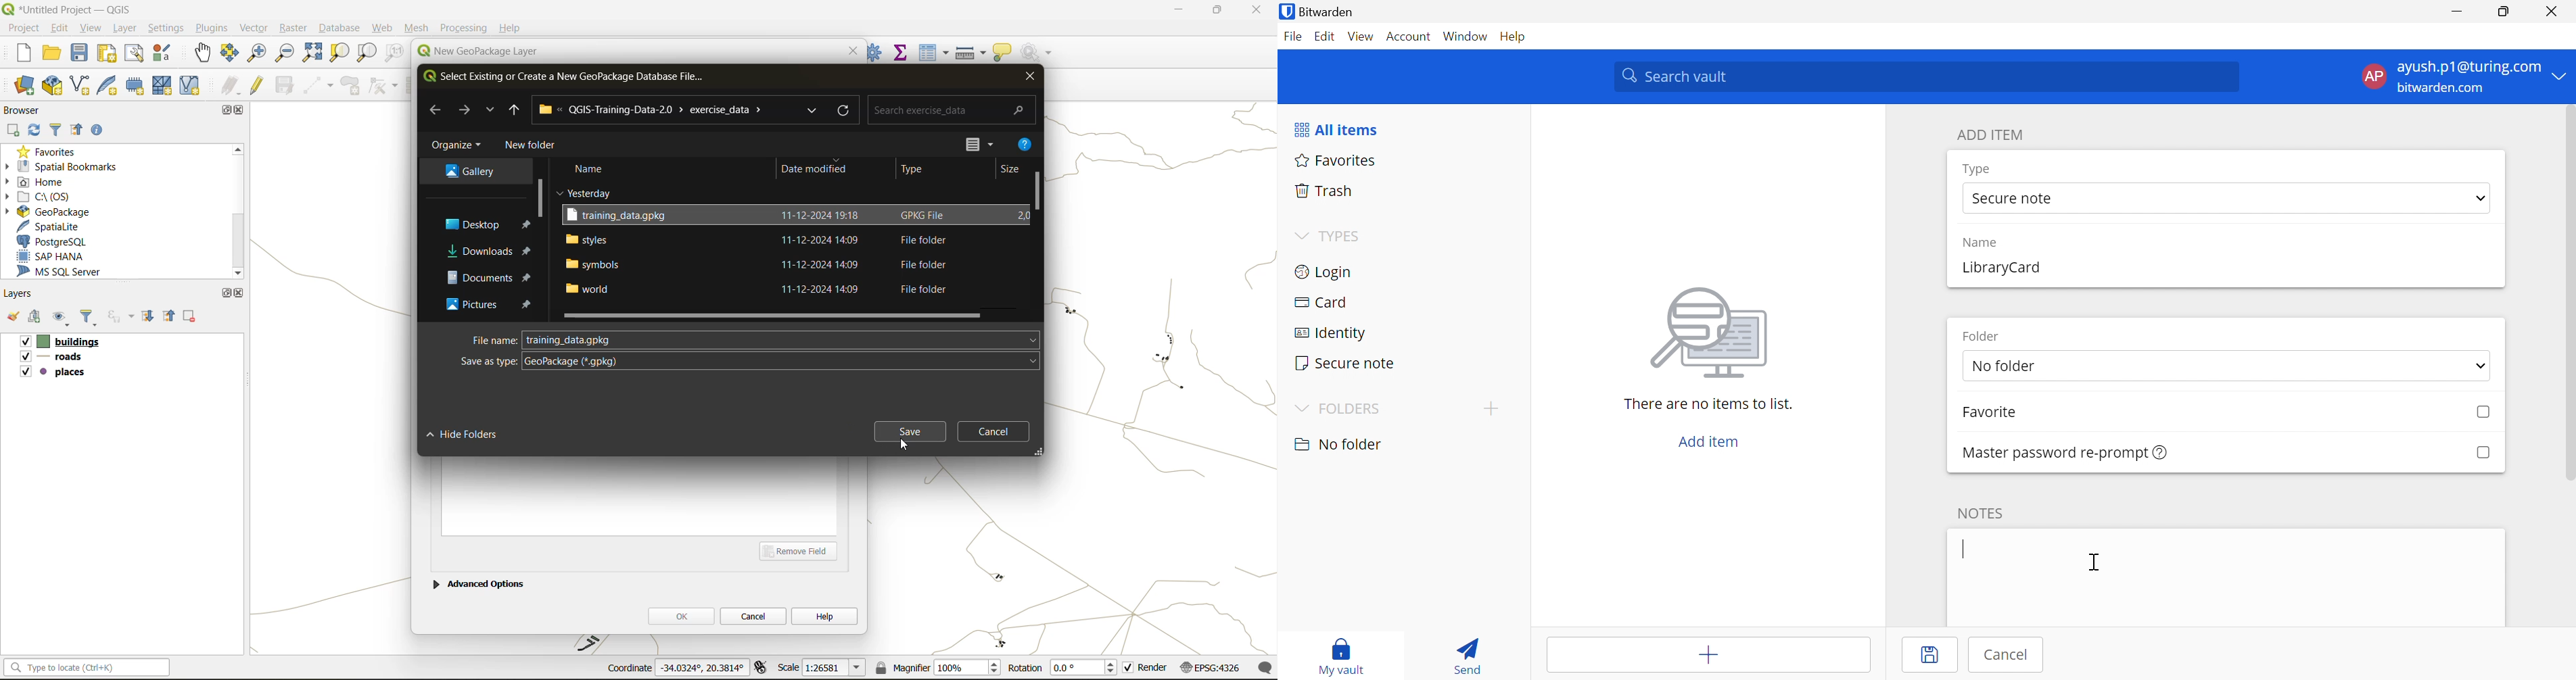 The image size is (2576, 700). I want to click on File folder, so click(919, 264).